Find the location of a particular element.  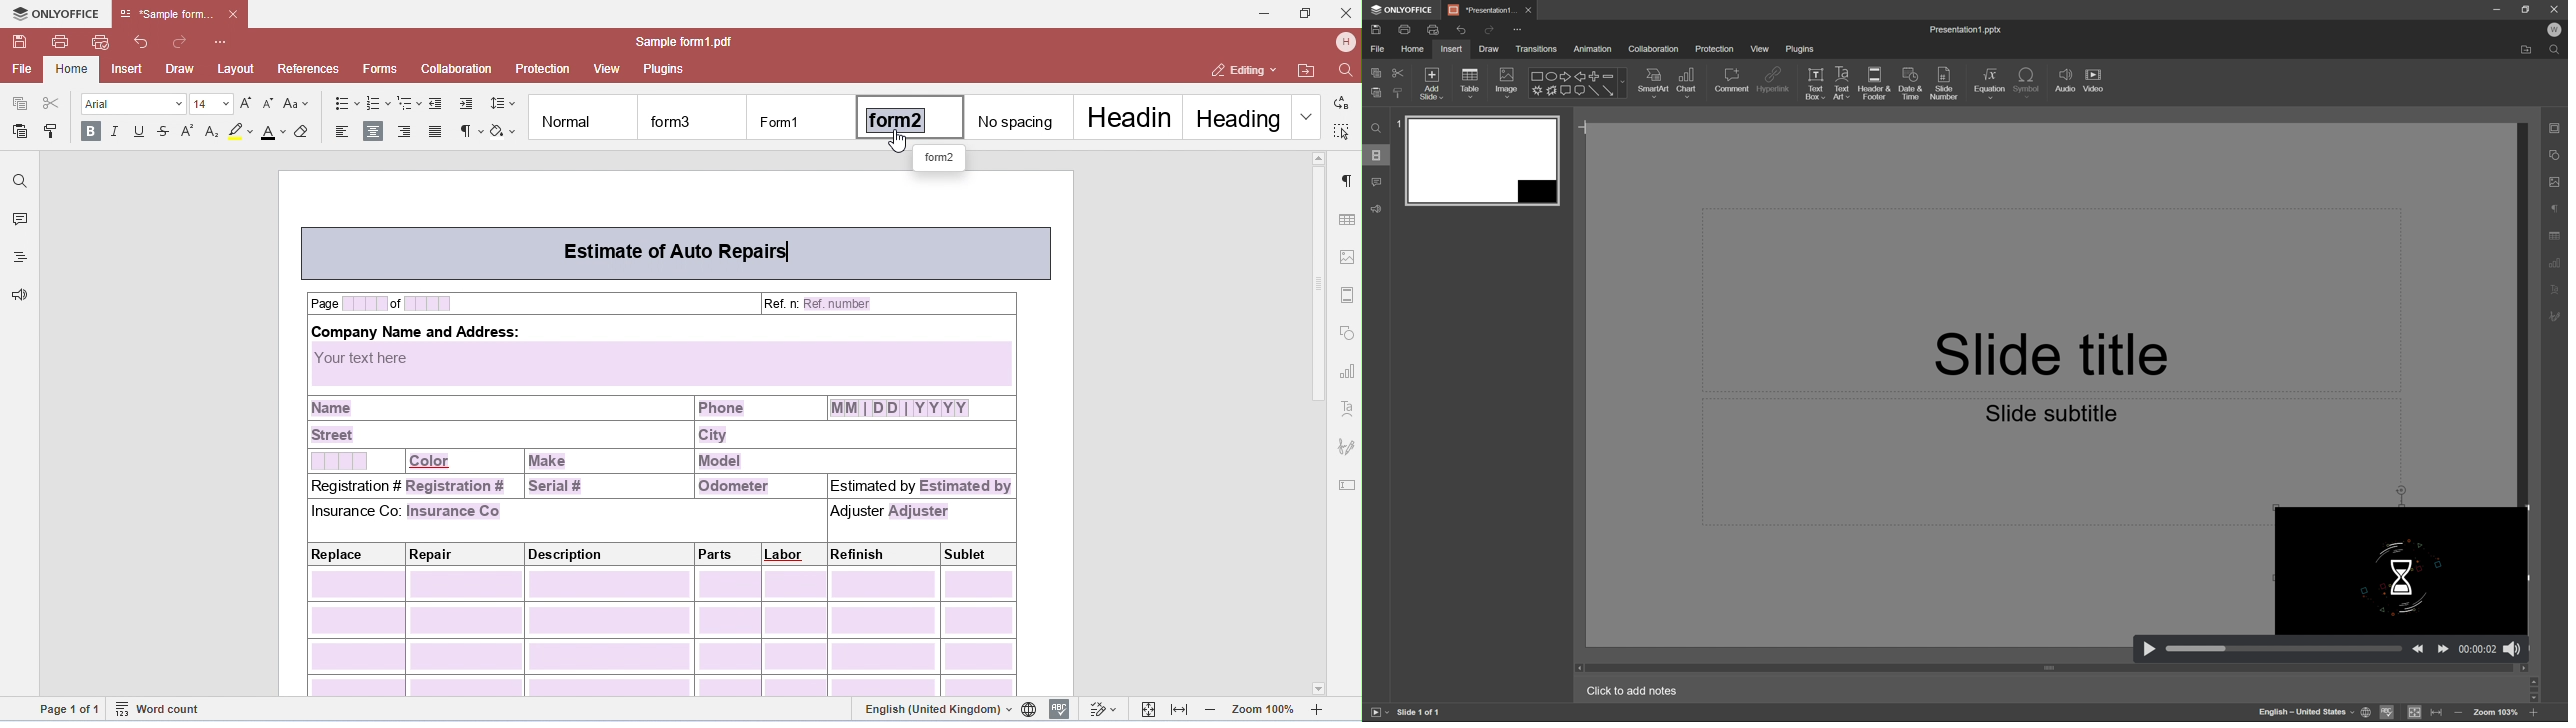

smart art is located at coordinates (1655, 84).